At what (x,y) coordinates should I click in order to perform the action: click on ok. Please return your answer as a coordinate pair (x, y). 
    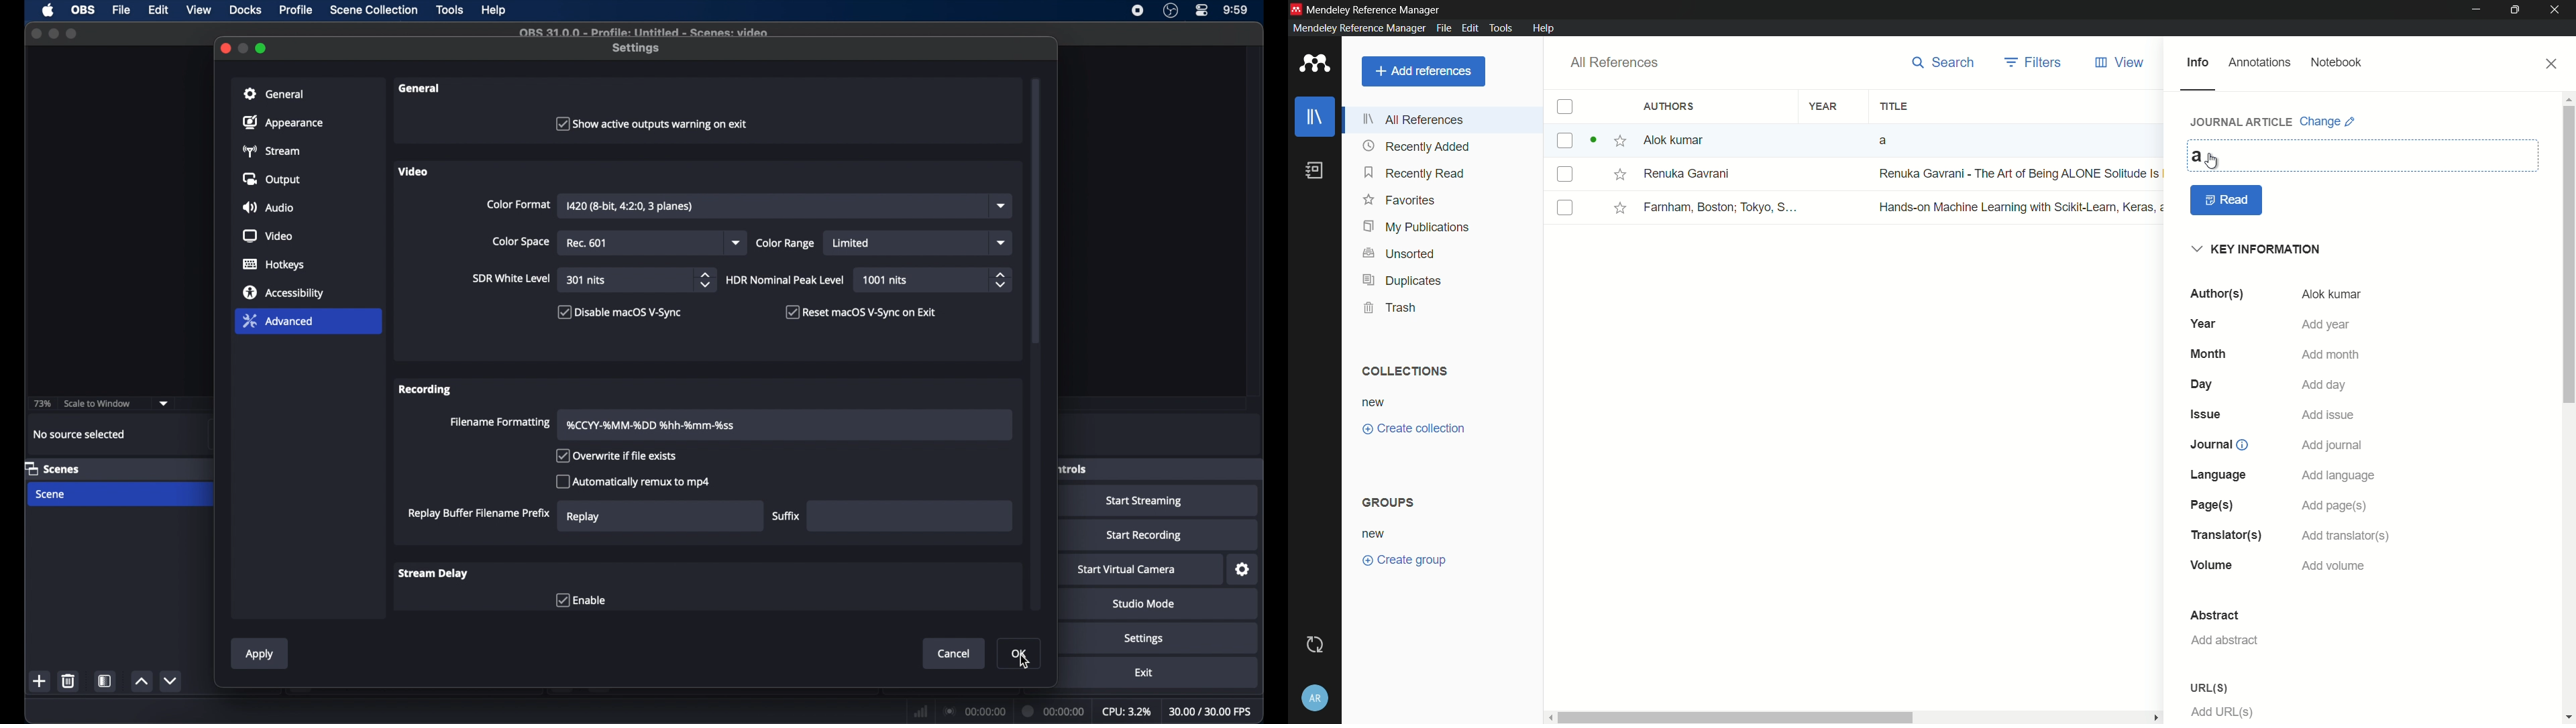
    Looking at the image, I should click on (1019, 654).